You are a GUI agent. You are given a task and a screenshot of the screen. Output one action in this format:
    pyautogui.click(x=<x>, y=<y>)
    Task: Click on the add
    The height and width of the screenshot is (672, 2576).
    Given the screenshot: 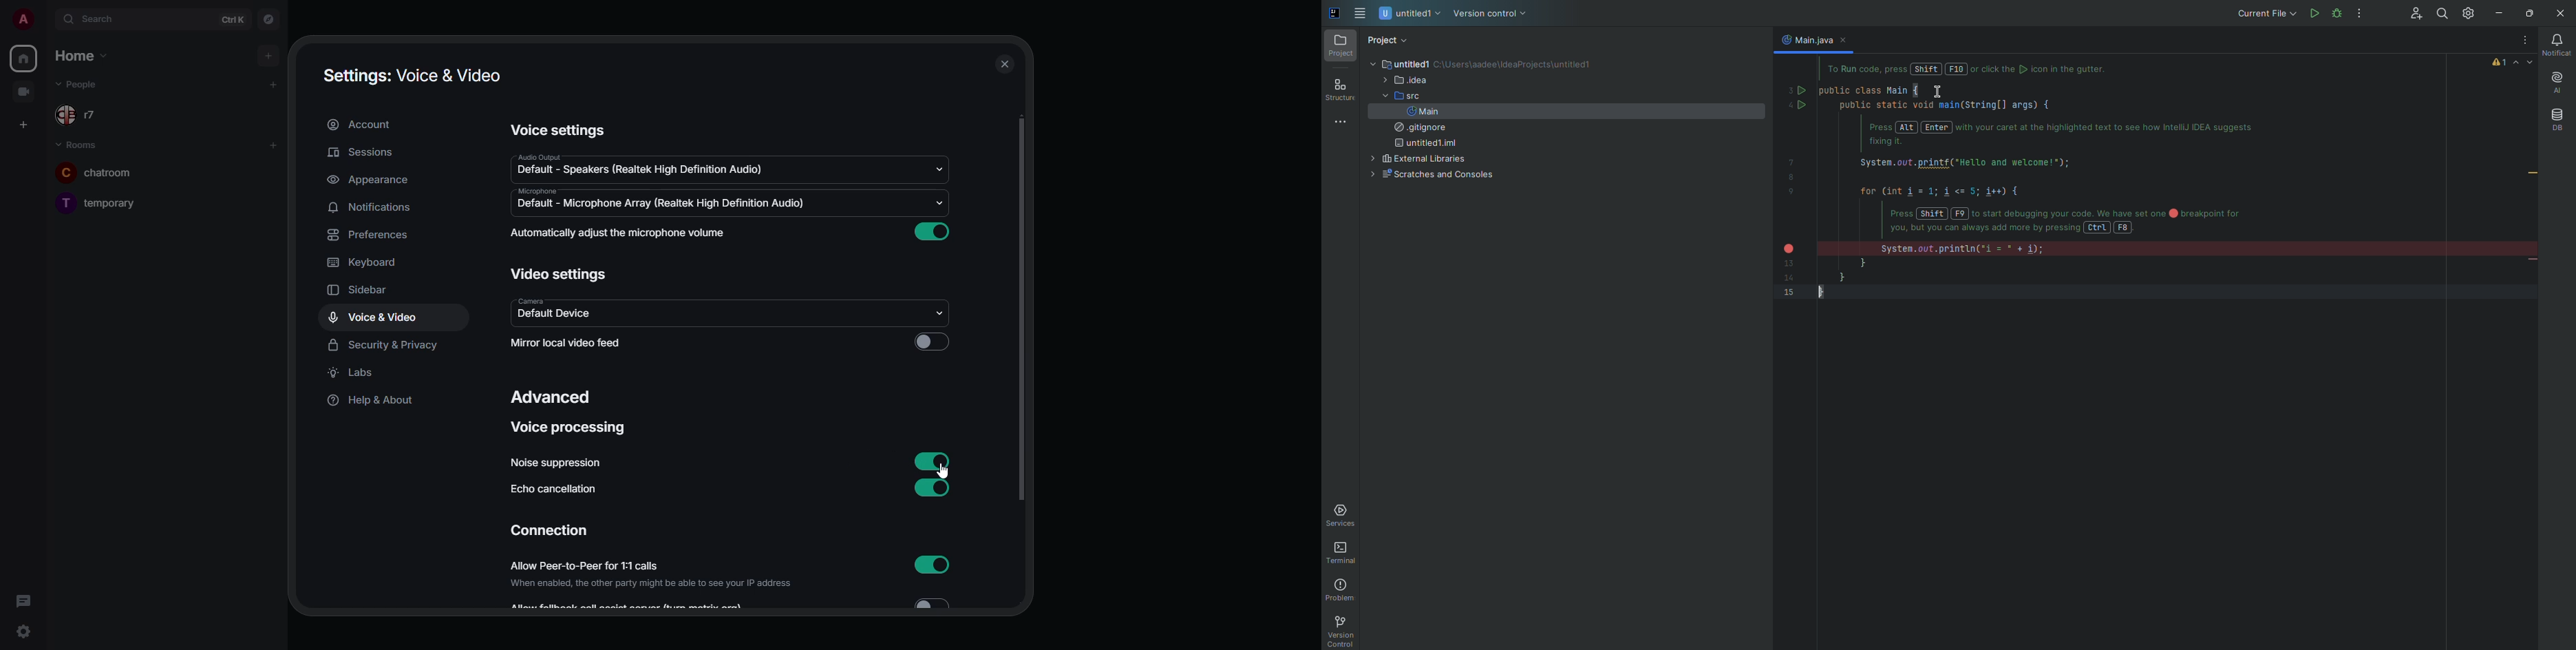 What is the action you would take?
    pyautogui.click(x=267, y=54)
    